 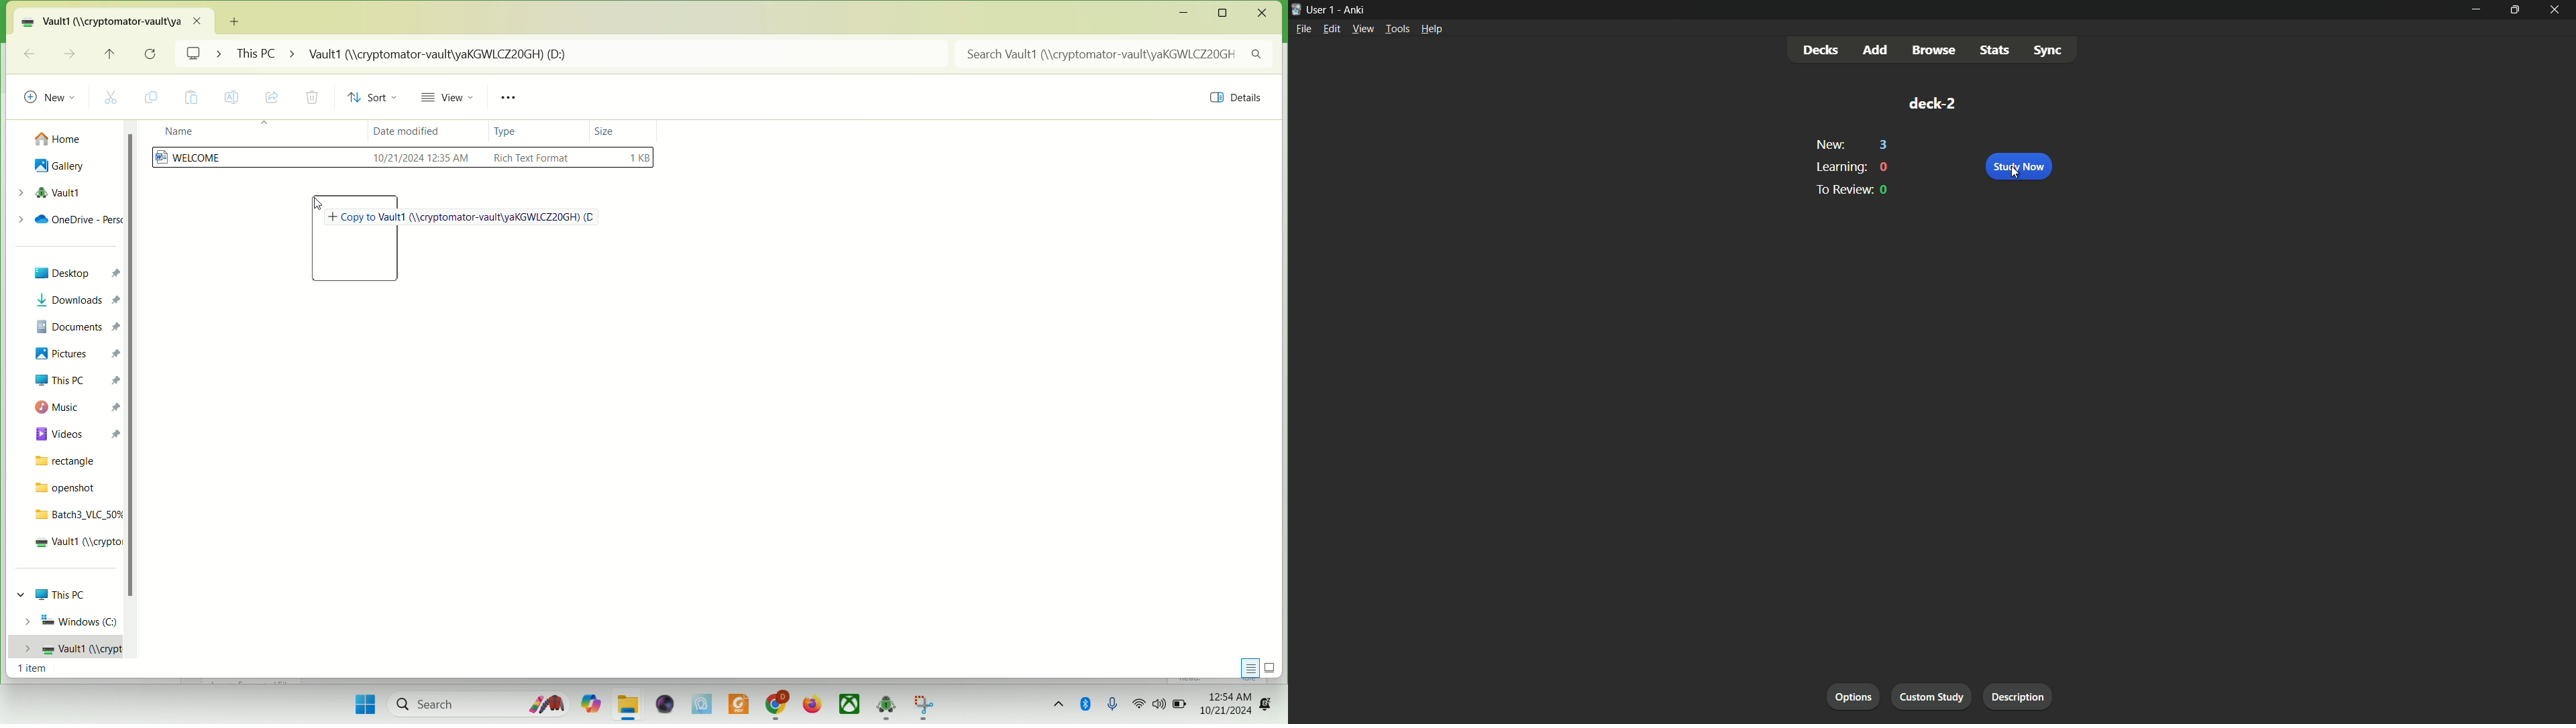 What do you see at coordinates (2016, 174) in the screenshot?
I see `cursor` at bounding box center [2016, 174].